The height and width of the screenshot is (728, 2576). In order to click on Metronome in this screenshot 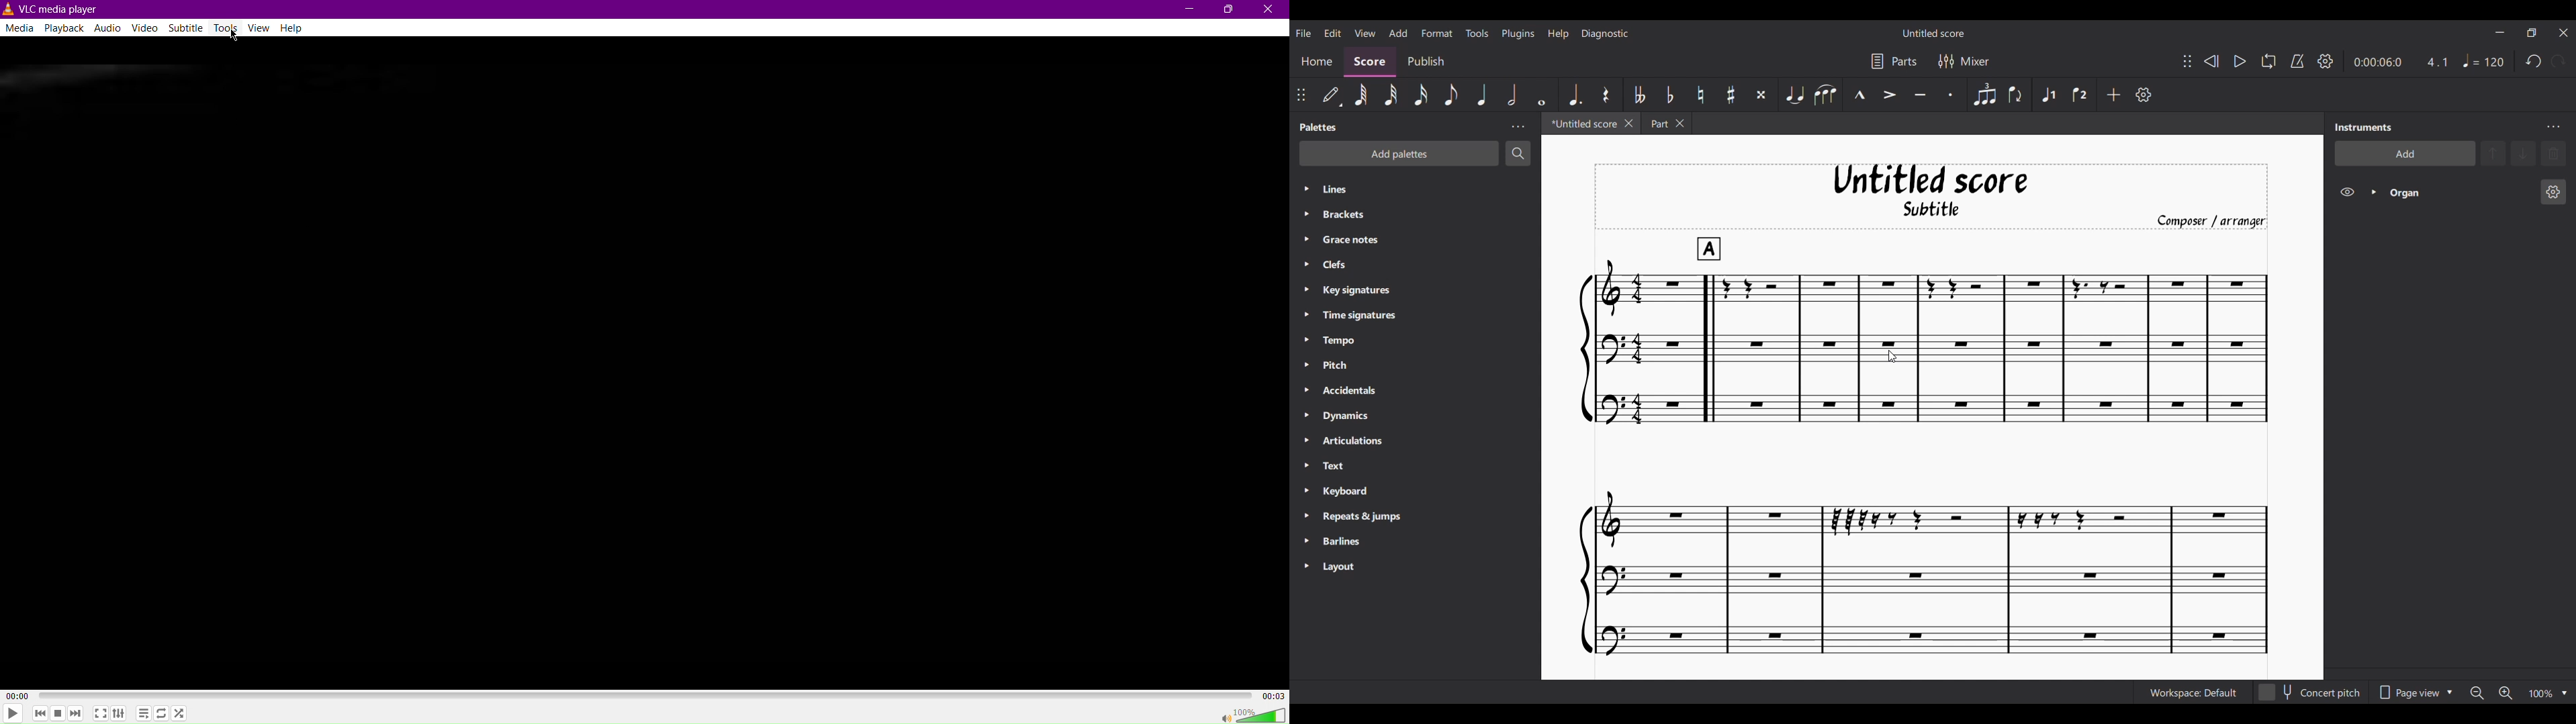, I will do `click(2297, 62)`.